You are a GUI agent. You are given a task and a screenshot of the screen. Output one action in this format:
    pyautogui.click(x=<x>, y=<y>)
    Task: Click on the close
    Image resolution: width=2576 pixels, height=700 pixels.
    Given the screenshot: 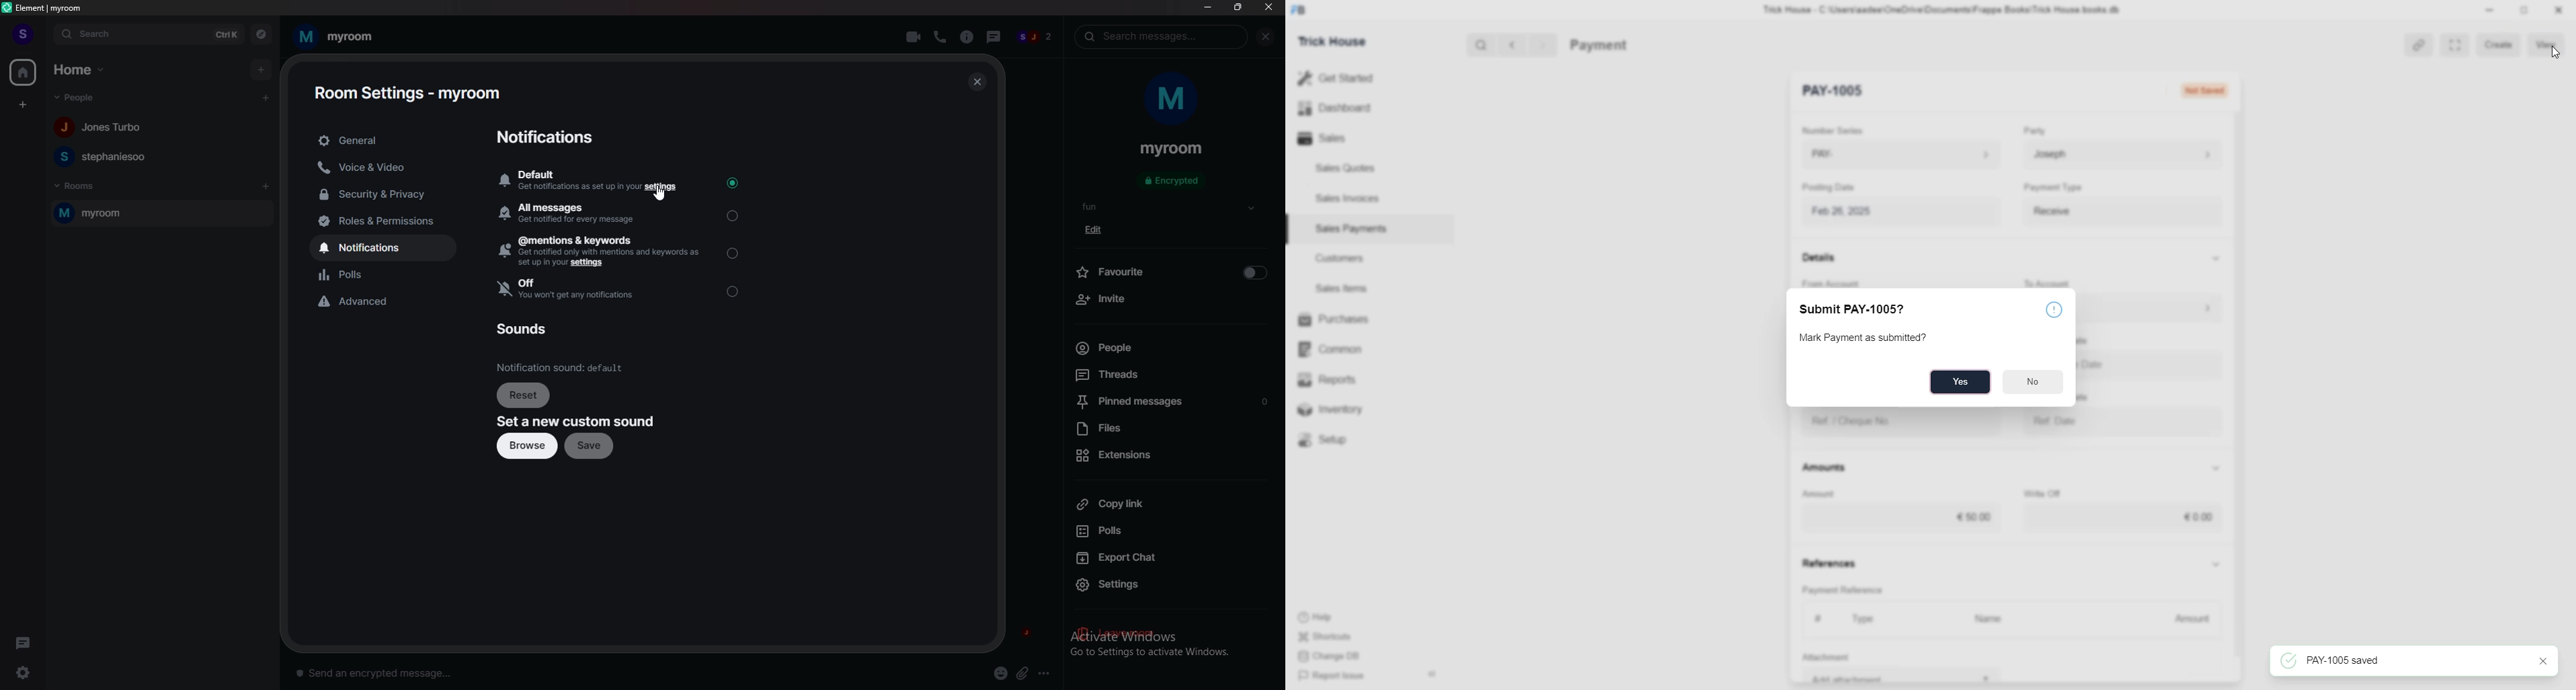 What is the action you would take?
    pyautogui.click(x=975, y=82)
    